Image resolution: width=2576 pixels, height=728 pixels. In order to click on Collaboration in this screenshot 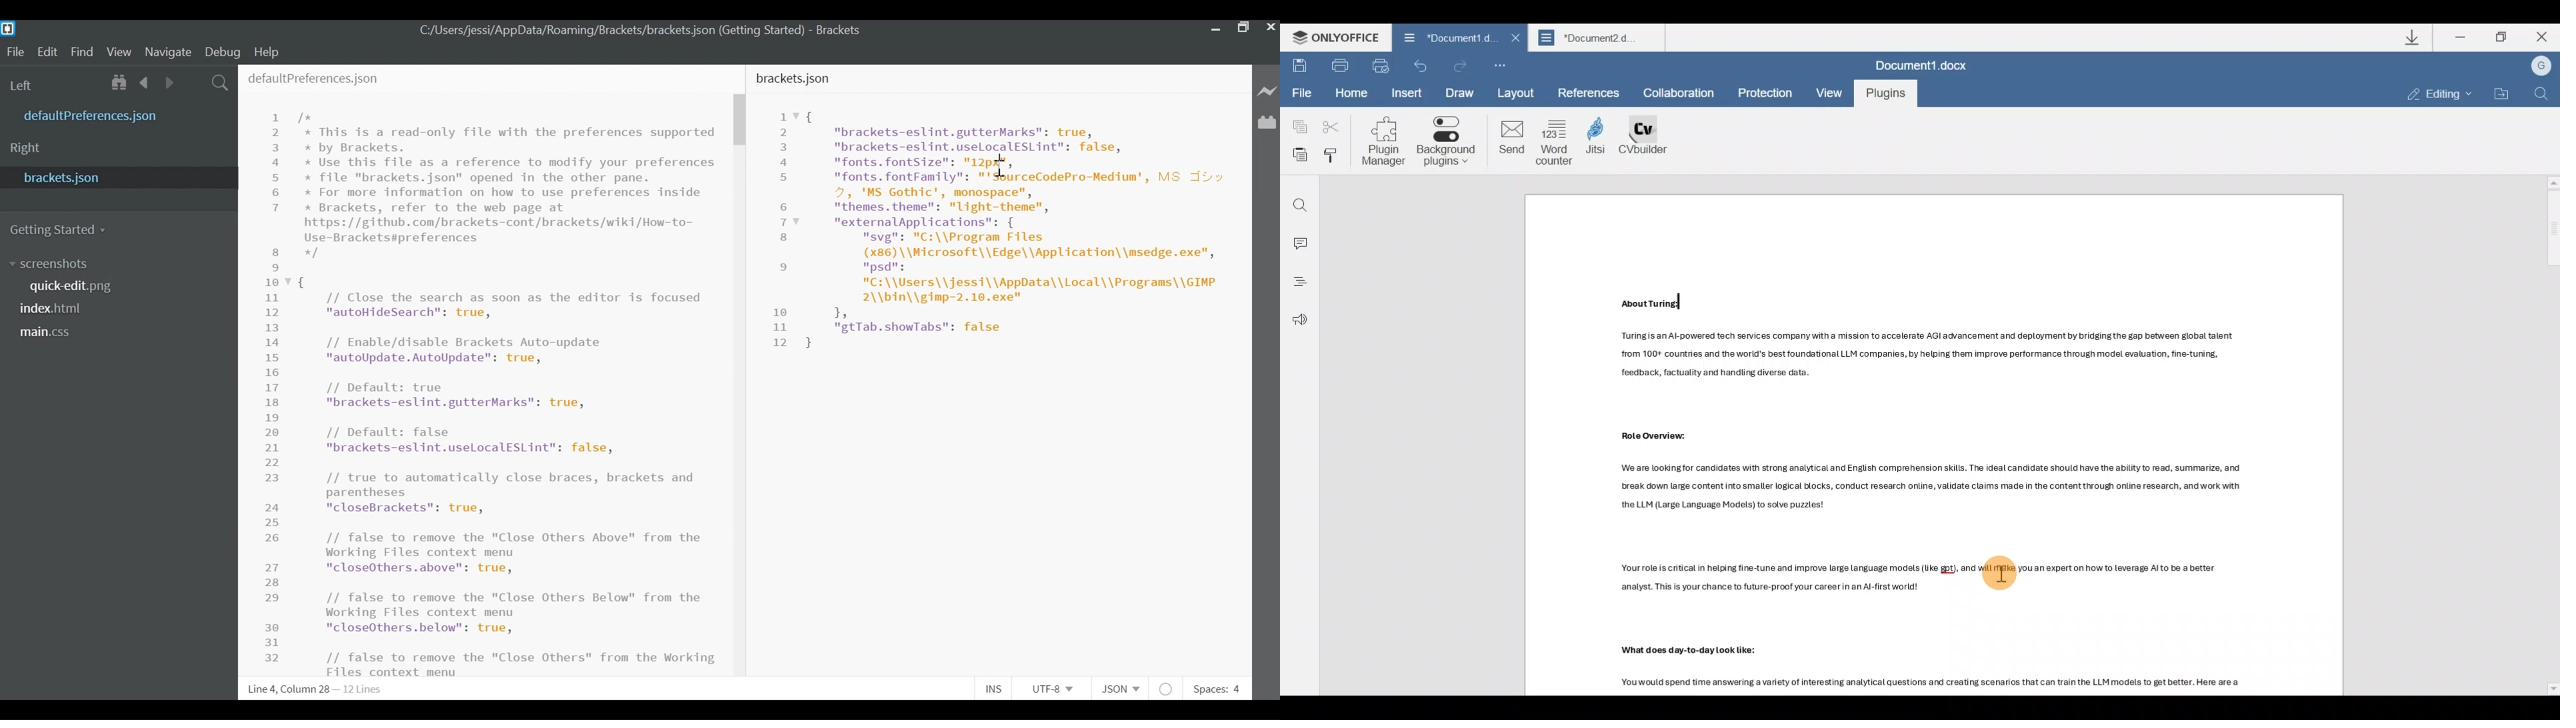, I will do `click(1676, 91)`.